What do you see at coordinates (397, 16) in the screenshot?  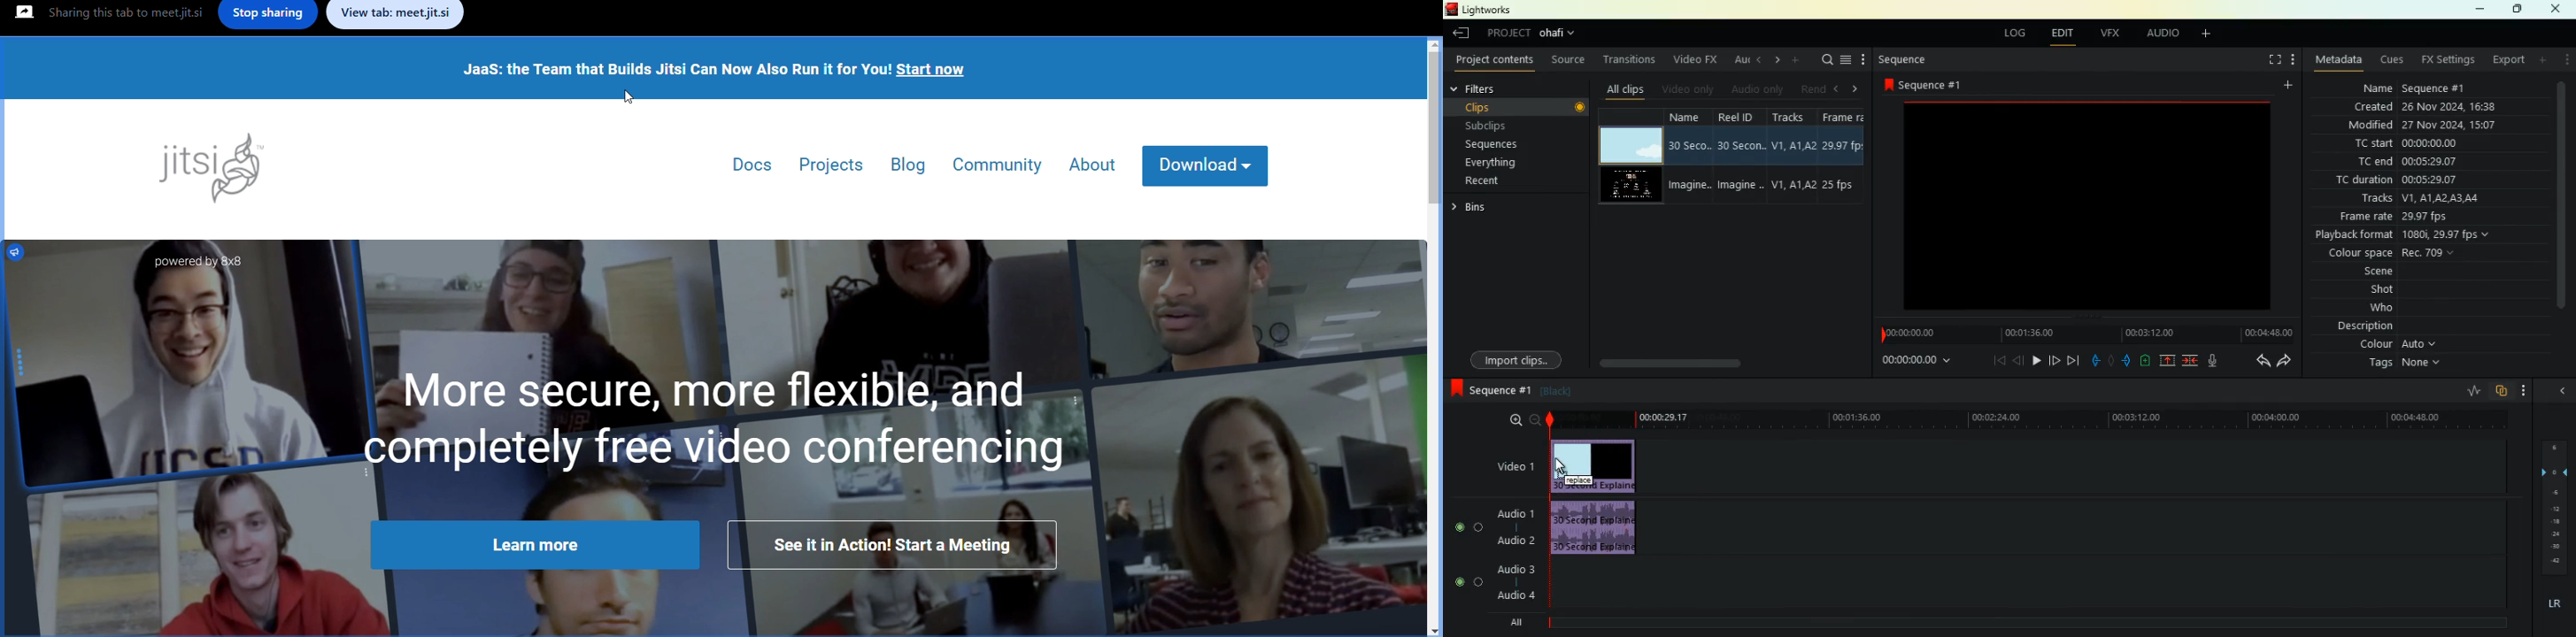 I see `View tab: meetjit.si` at bounding box center [397, 16].